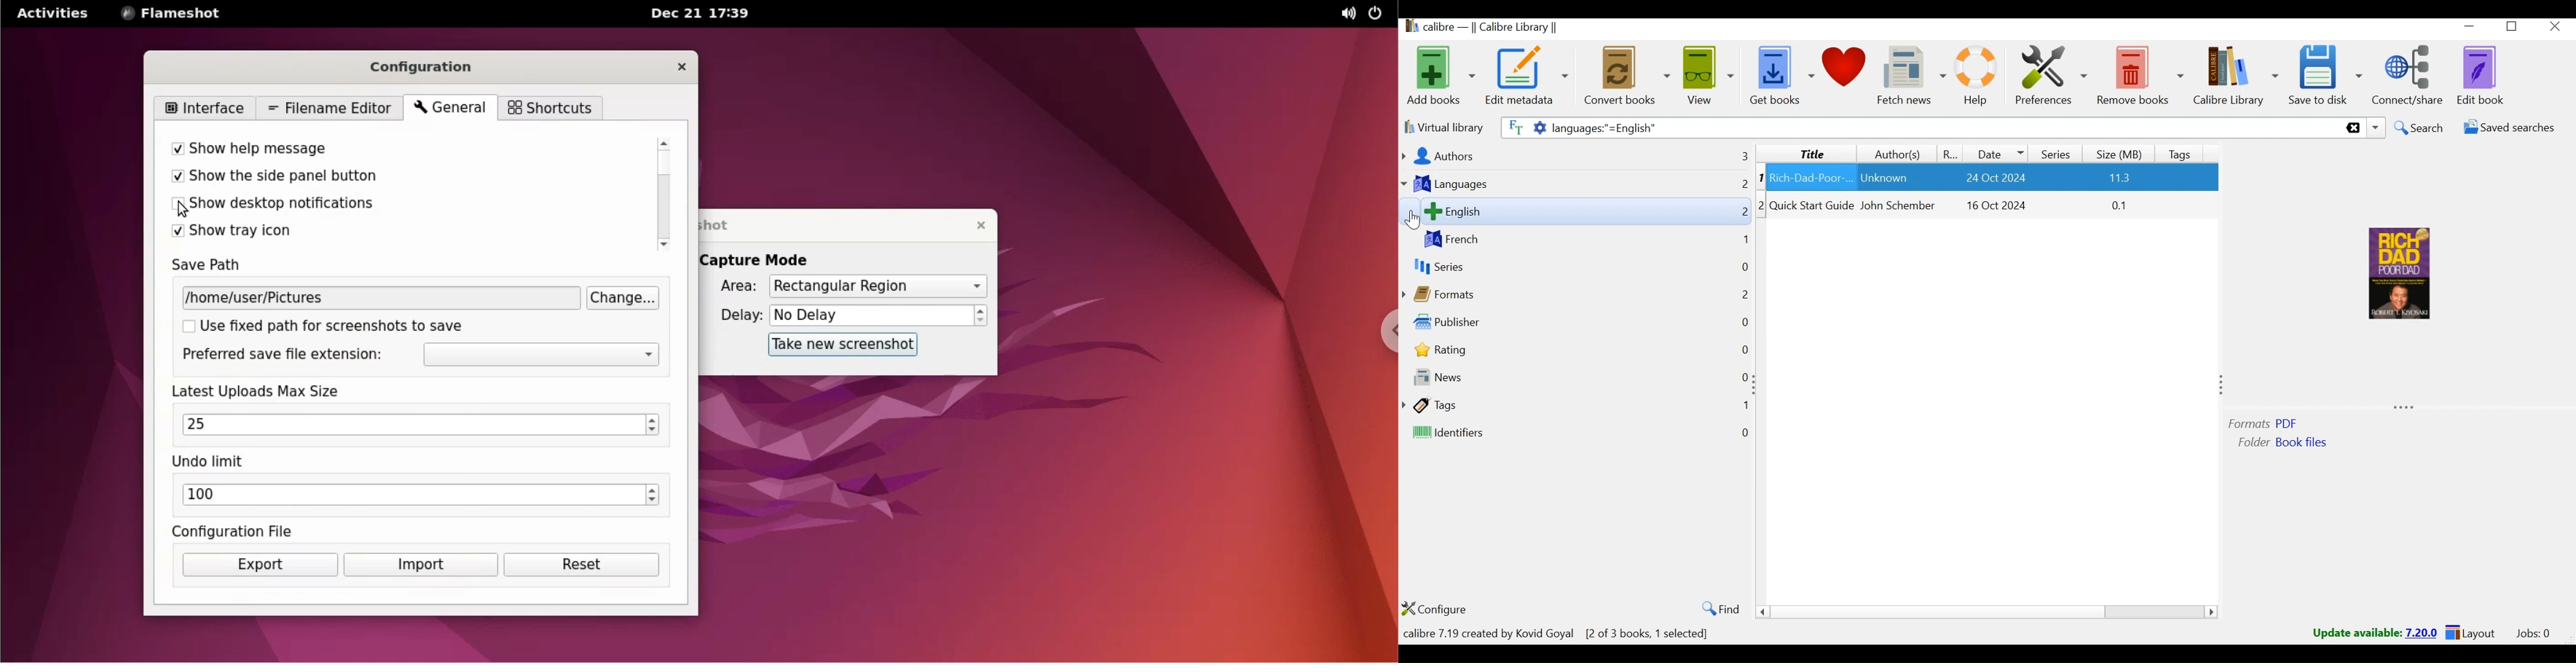 The height and width of the screenshot is (672, 2576). I want to click on Save to disk, so click(2326, 76).